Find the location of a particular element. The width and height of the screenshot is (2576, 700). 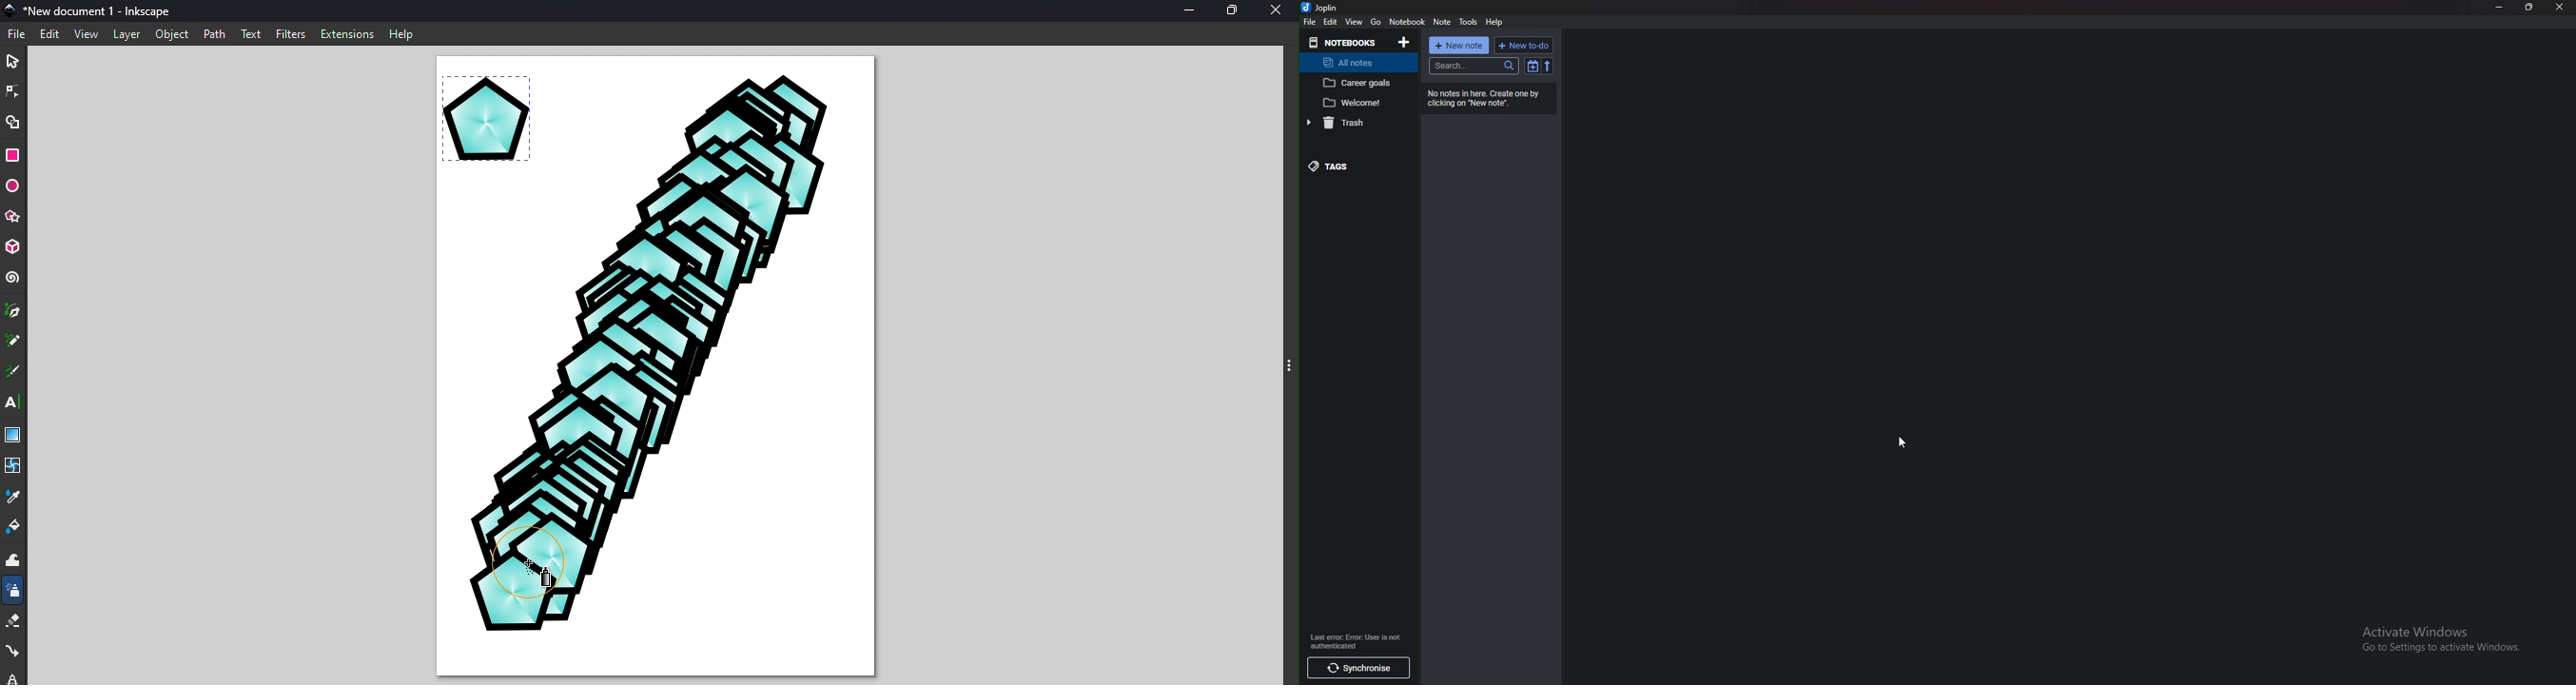

info is located at coordinates (1355, 642).